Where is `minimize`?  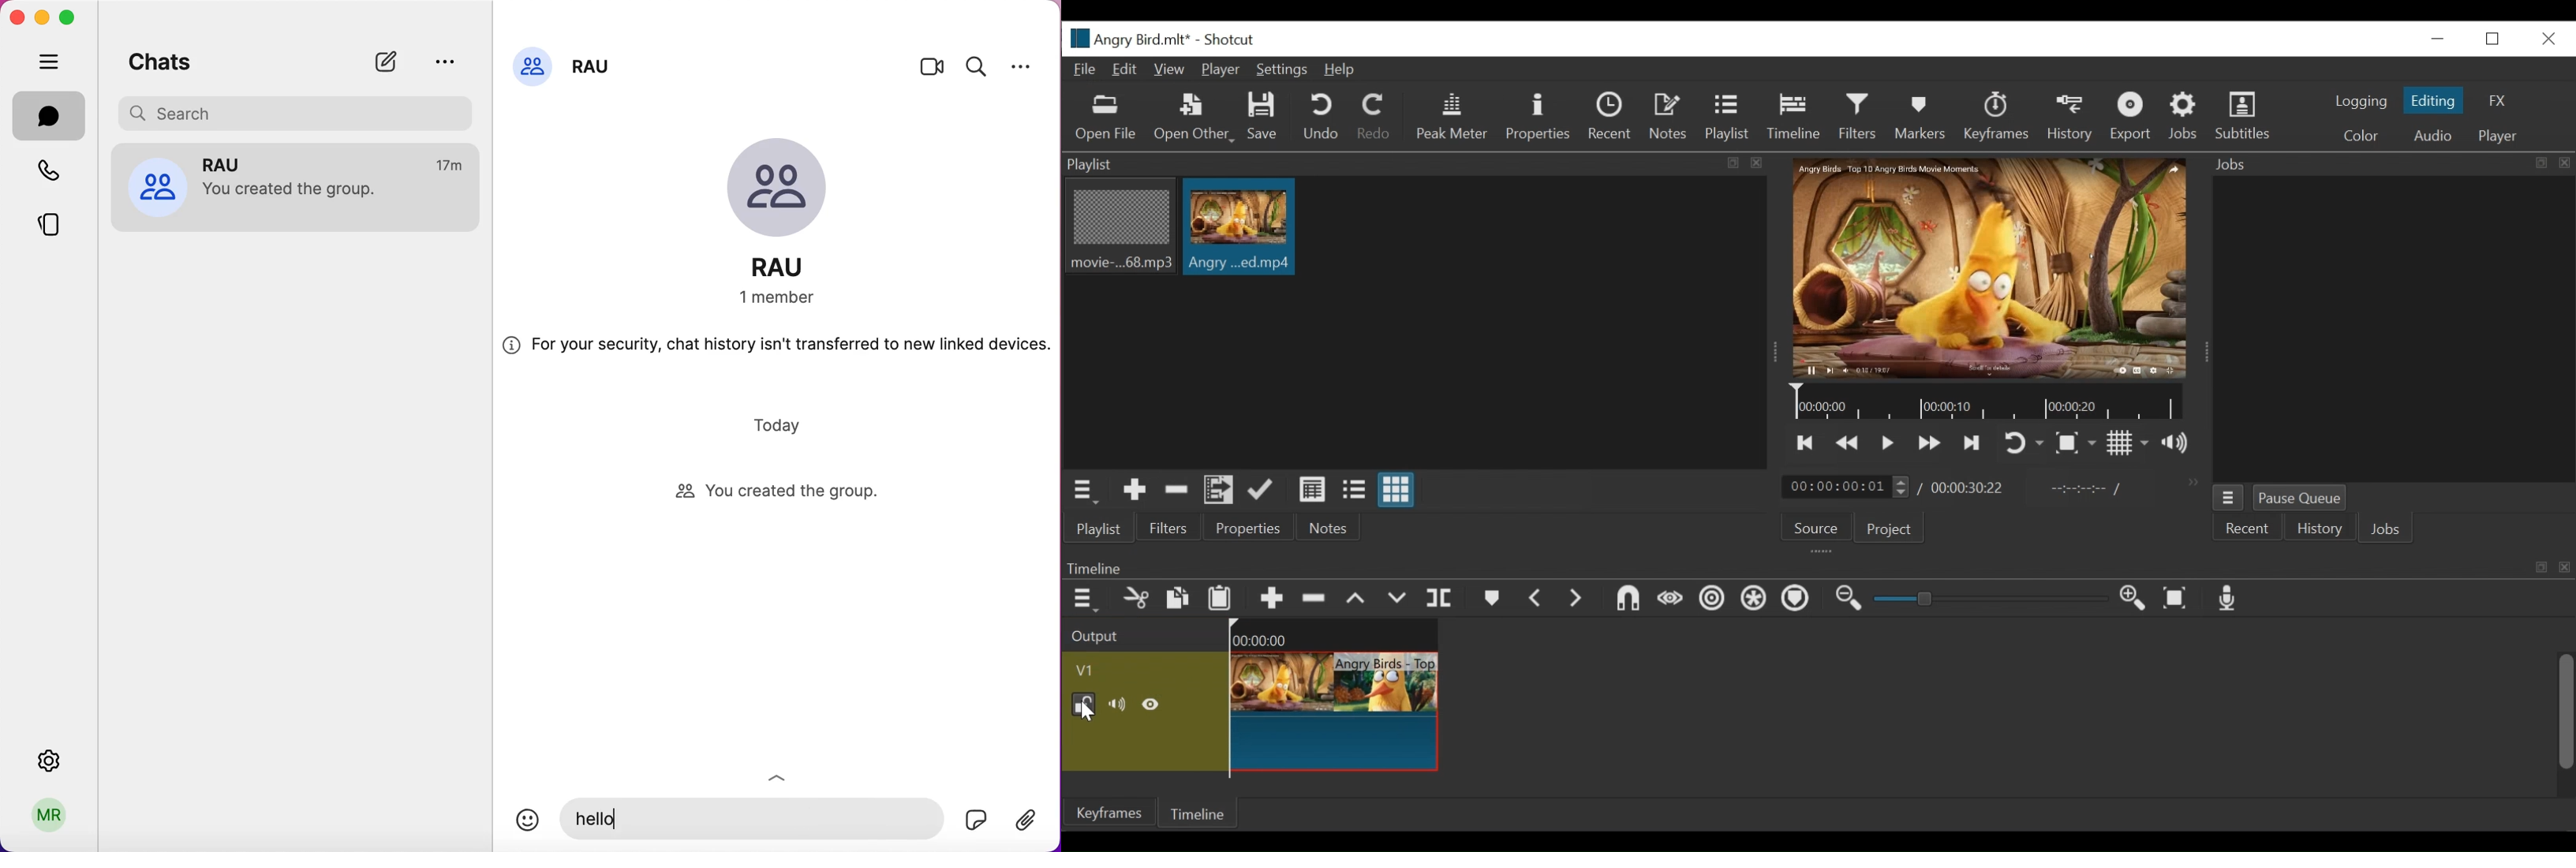 minimize is located at coordinates (41, 17).